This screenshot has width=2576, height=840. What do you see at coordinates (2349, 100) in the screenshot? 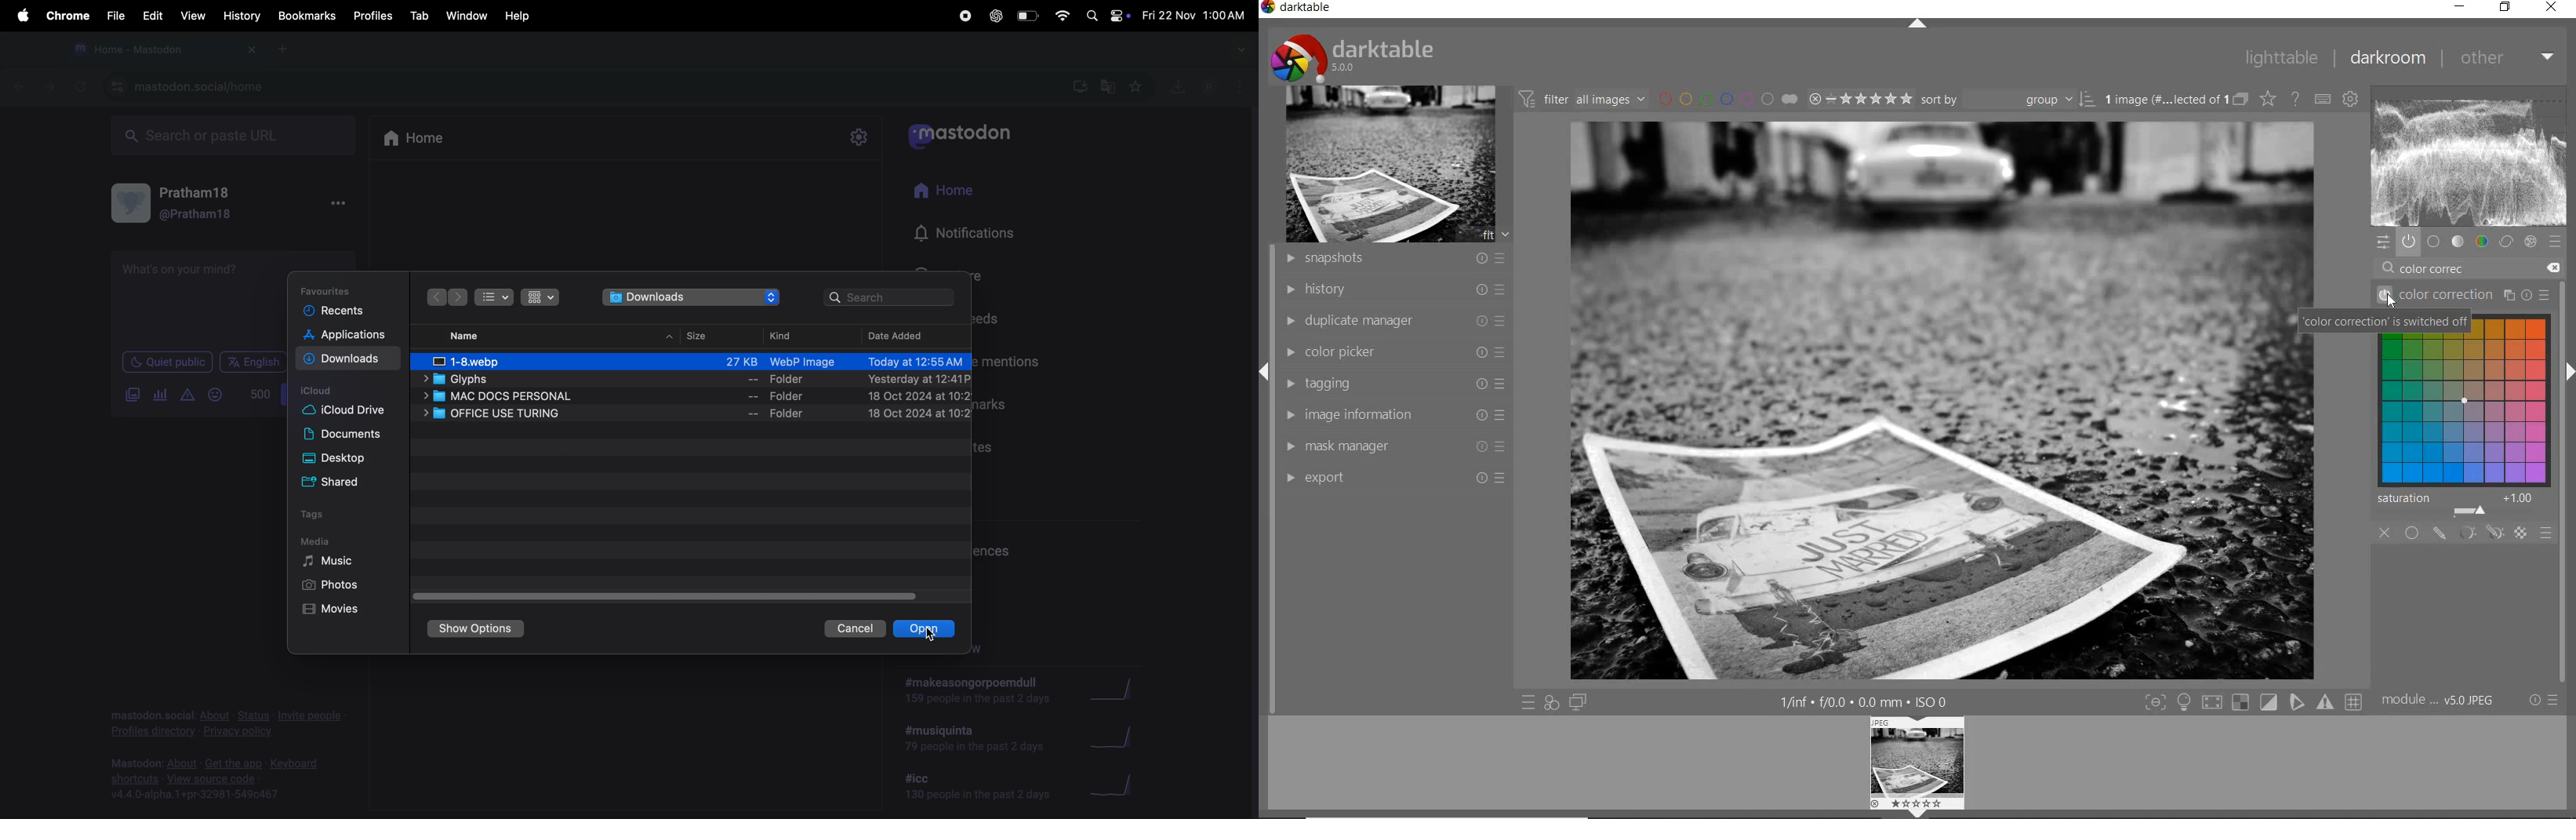
I see `show global preference` at bounding box center [2349, 100].